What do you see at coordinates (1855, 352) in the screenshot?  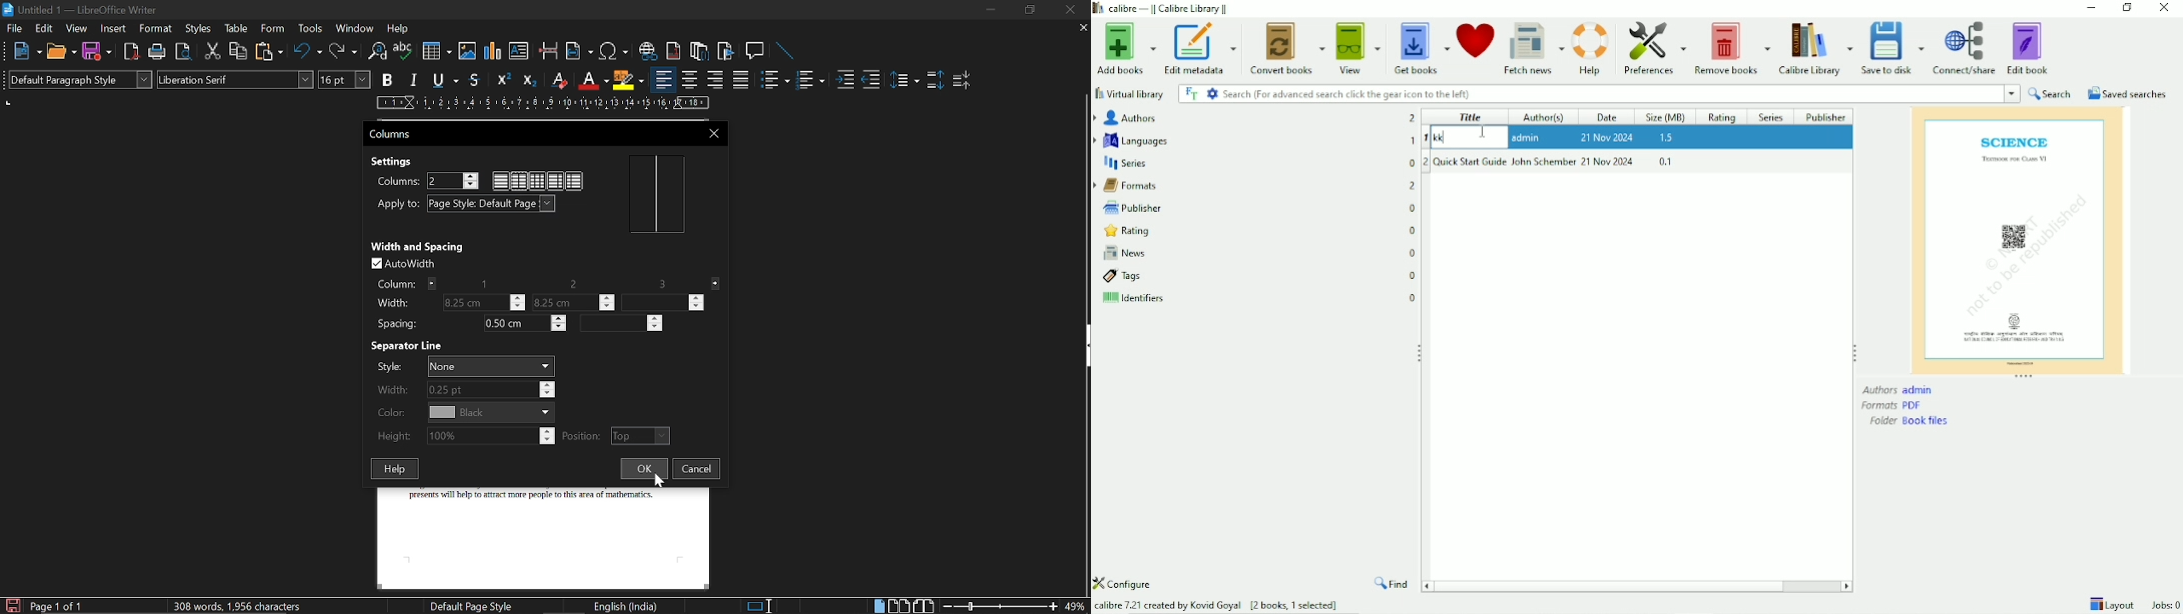 I see `Resize` at bounding box center [1855, 352].